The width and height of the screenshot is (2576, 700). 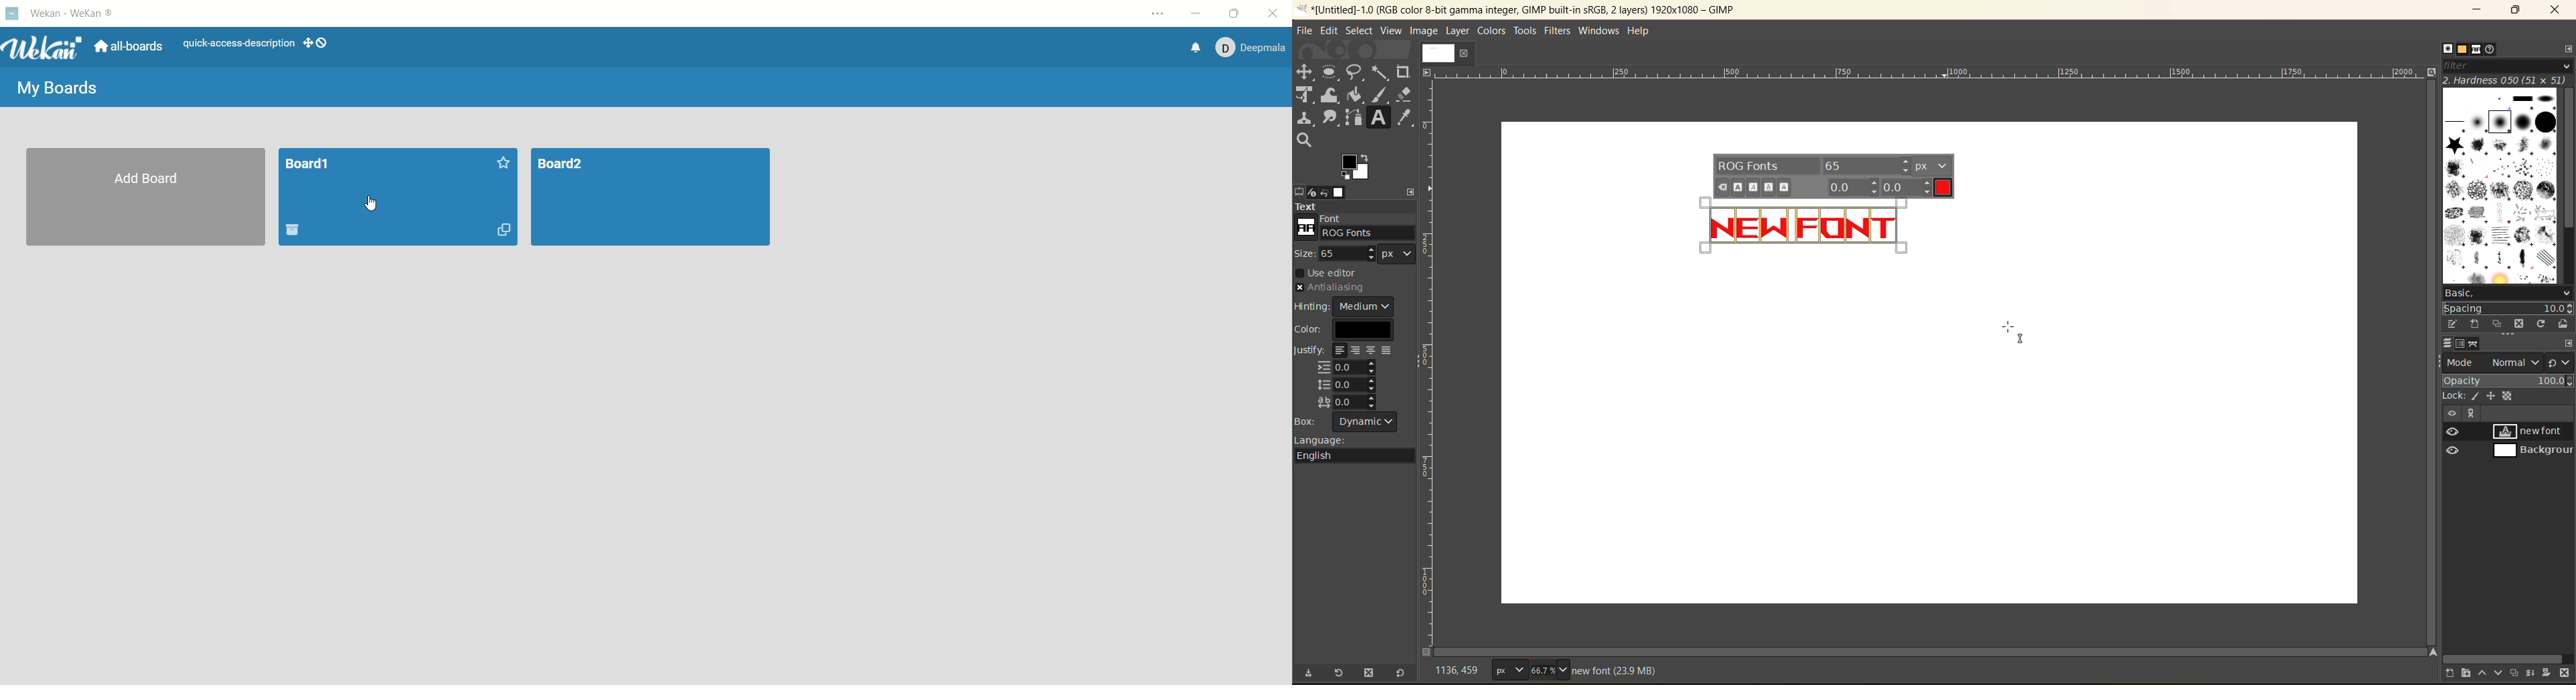 What do you see at coordinates (1197, 48) in the screenshot?
I see `notification` at bounding box center [1197, 48].